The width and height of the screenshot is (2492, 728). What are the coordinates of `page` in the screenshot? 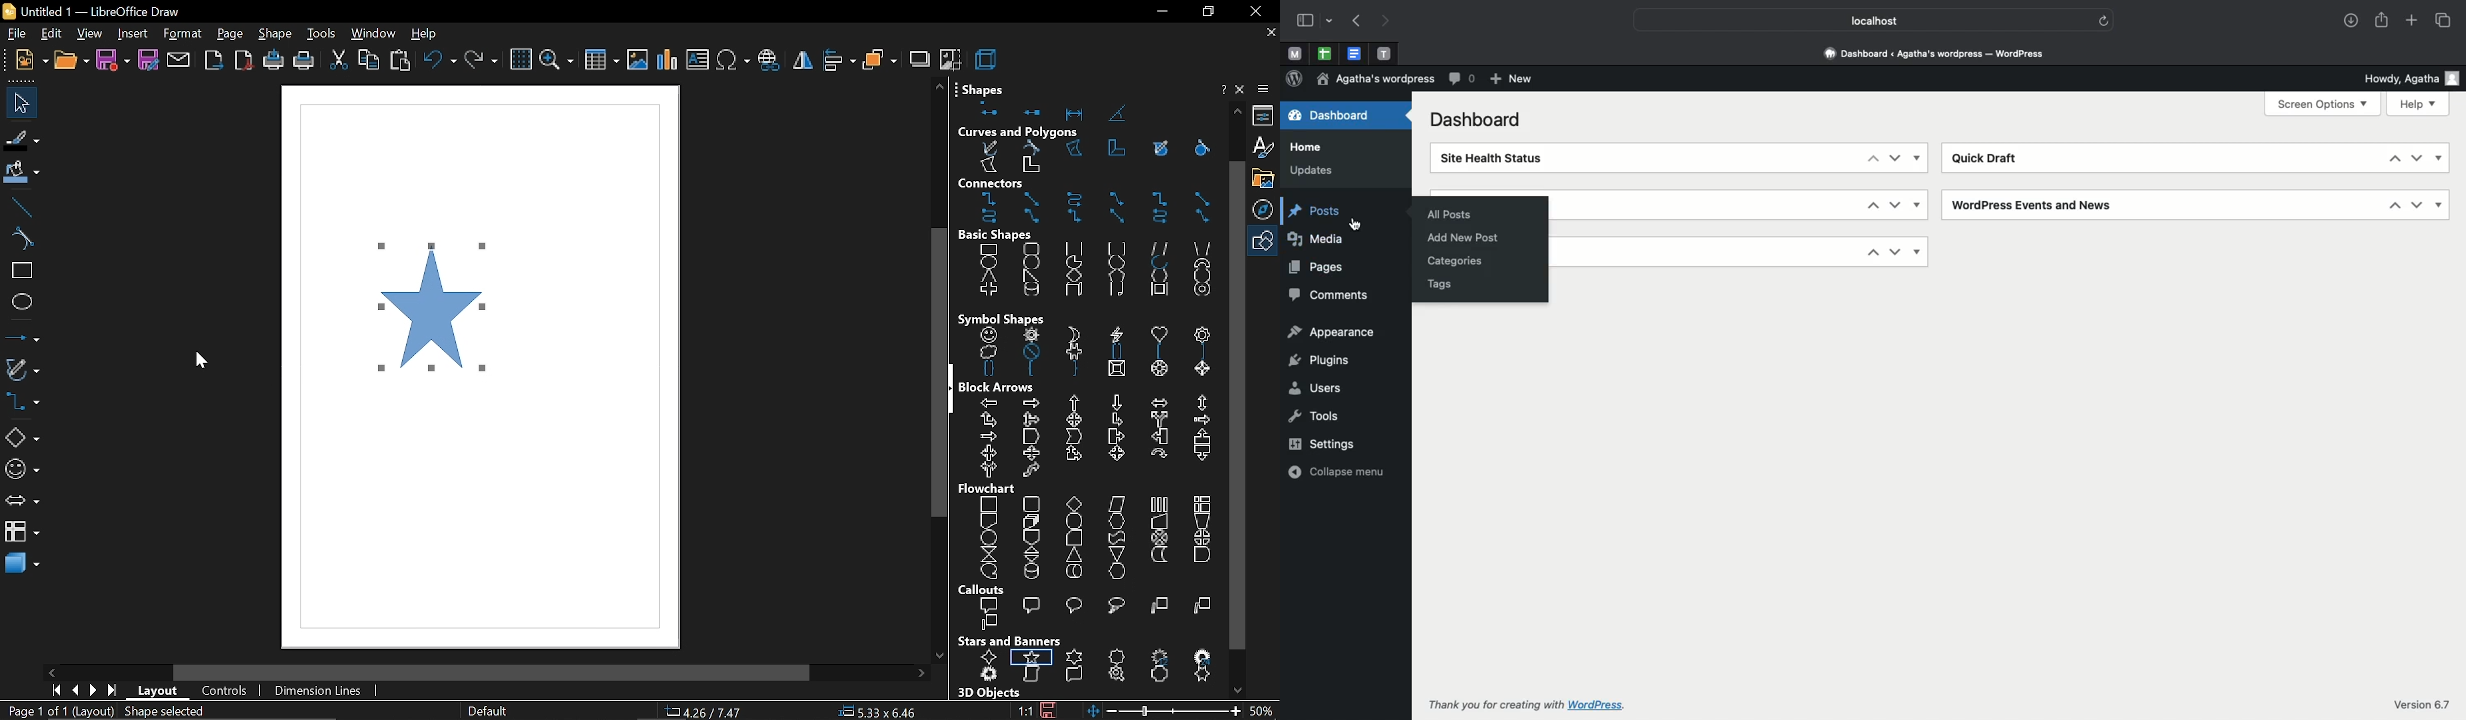 It's located at (232, 35).